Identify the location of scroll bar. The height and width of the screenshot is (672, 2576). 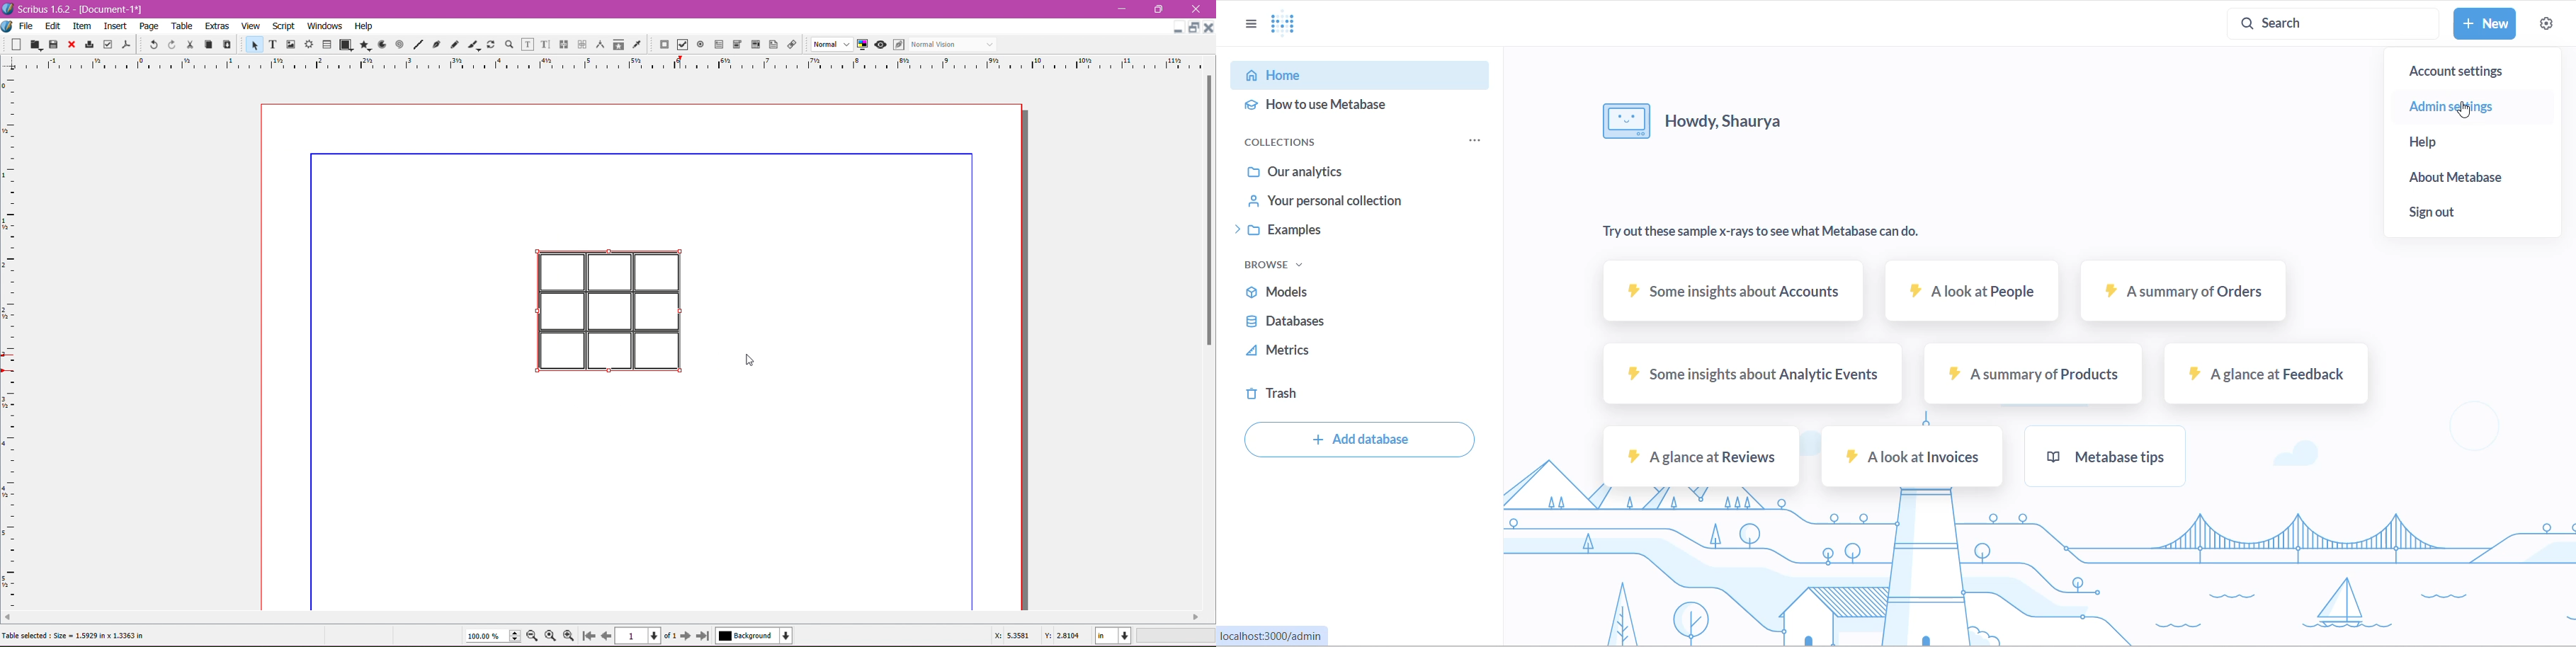
(1205, 342).